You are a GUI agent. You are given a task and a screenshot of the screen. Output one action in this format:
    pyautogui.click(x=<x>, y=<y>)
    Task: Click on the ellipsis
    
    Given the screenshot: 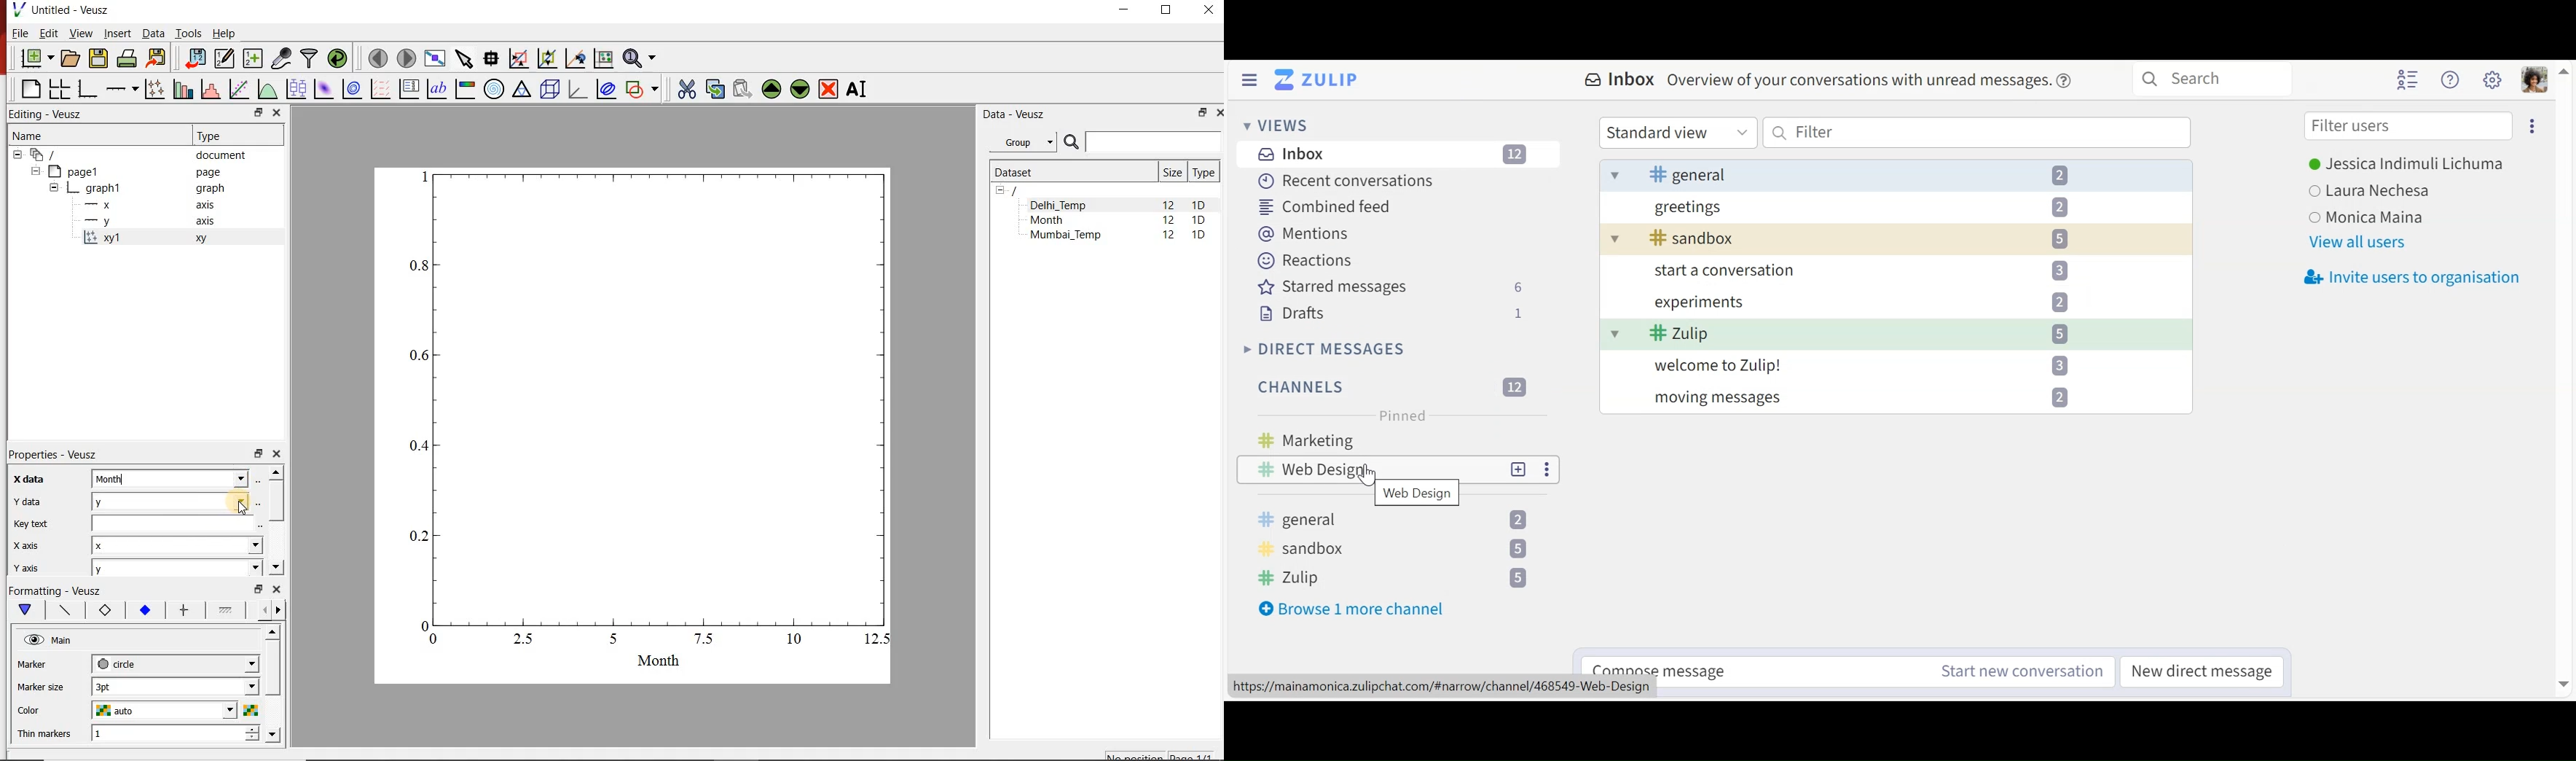 What is the action you would take?
    pyautogui.click(x=2530, y=128)
    